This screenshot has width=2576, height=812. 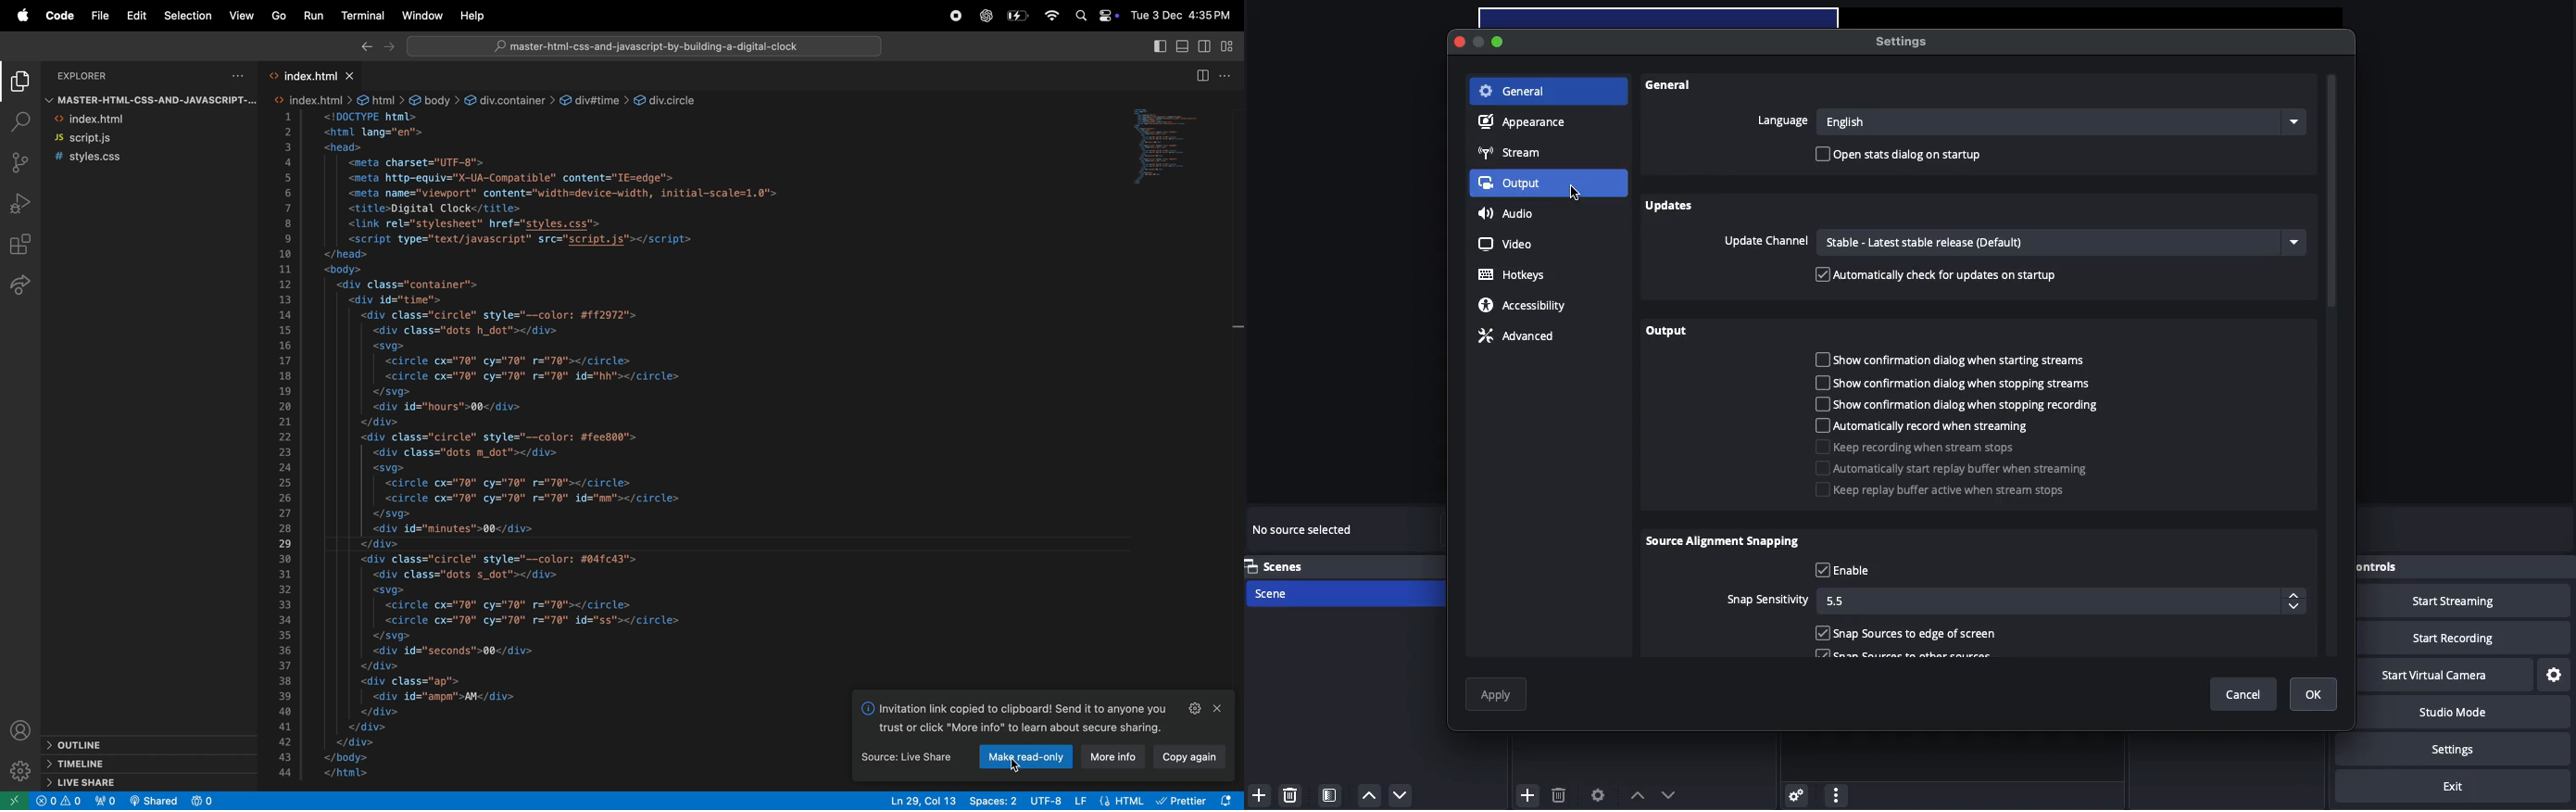 I want to click on apple widgets, so click(x=1098, y=17).